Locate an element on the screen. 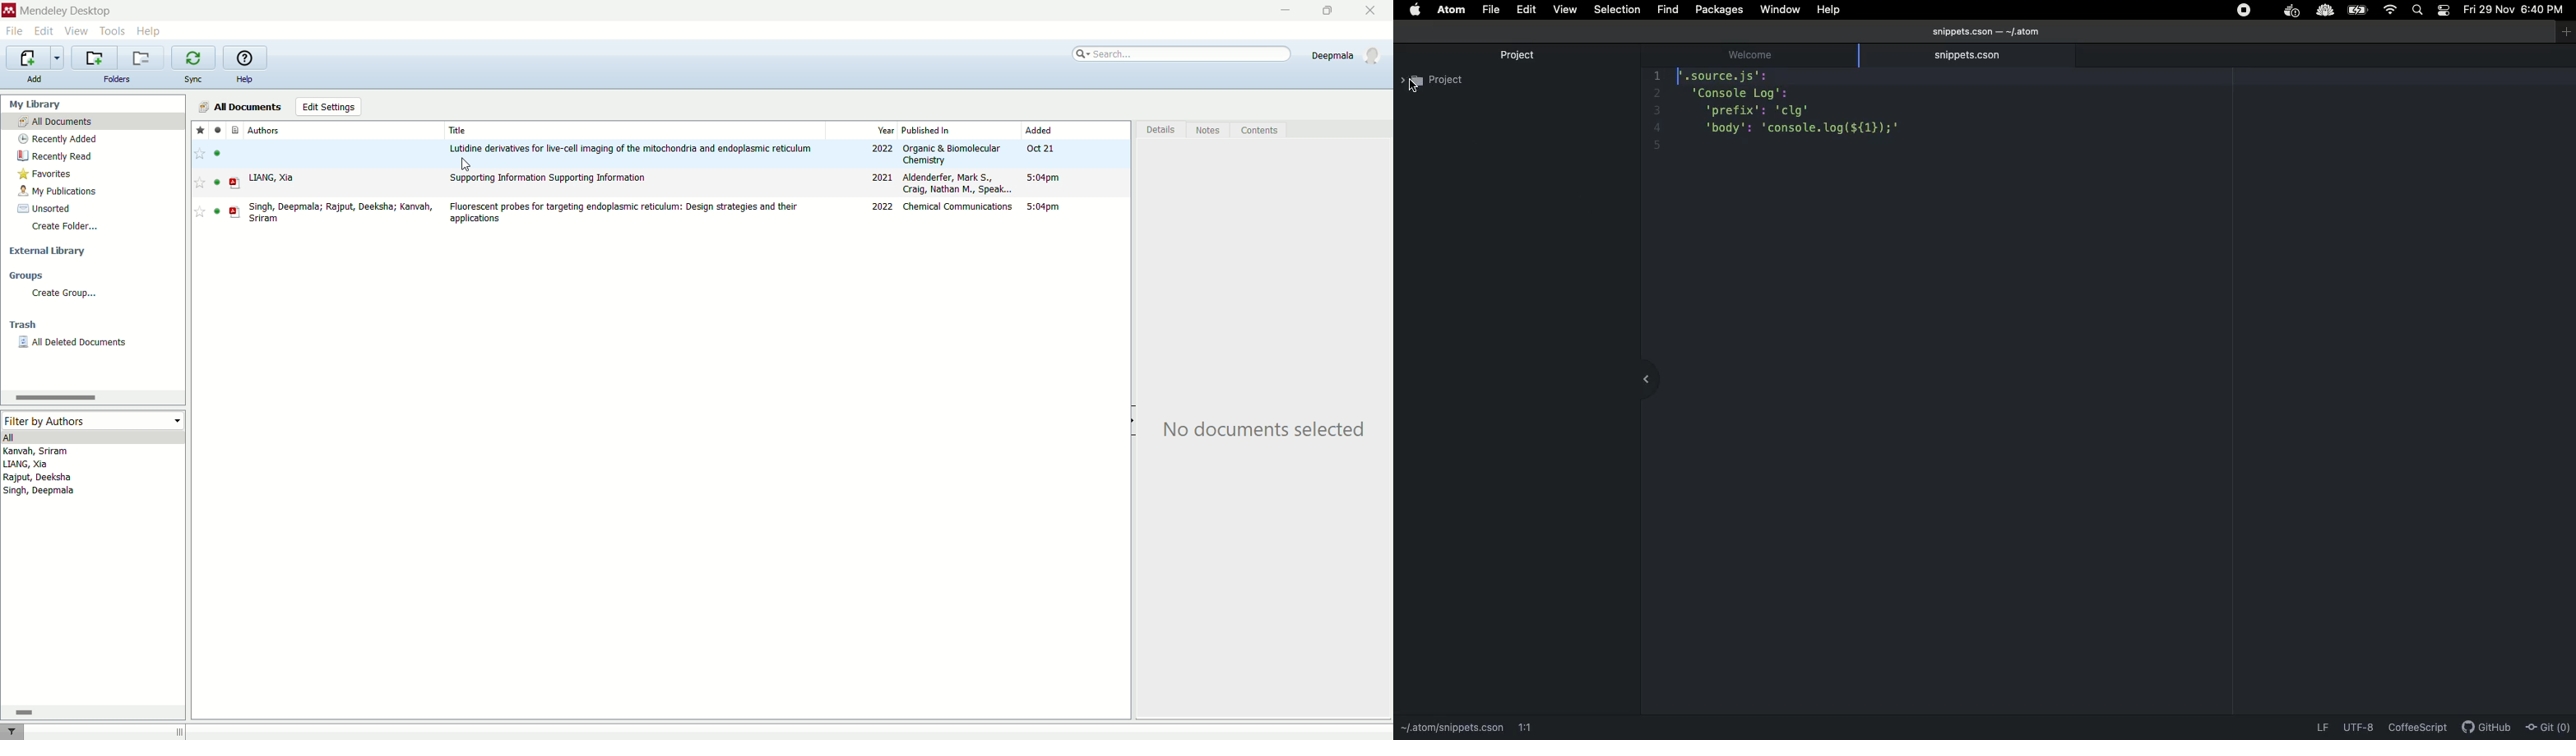  Chemical Communications is located at coordinates (959, 206).